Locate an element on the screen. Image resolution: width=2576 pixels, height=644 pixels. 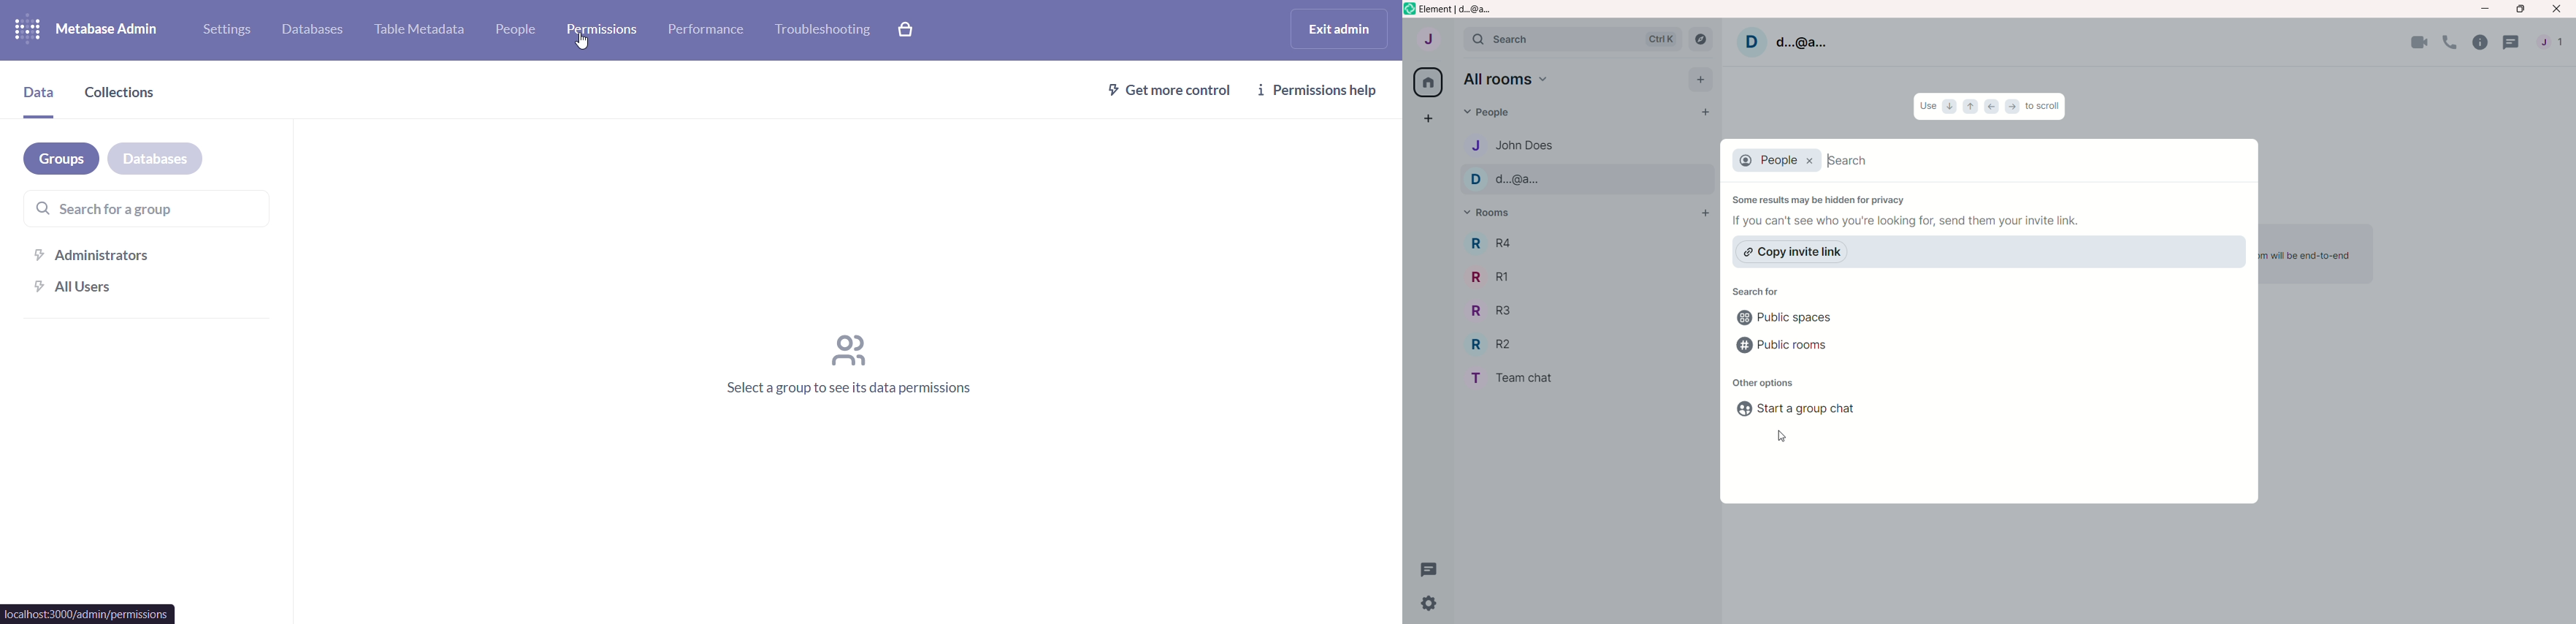
add is located at coordinates (1702, 215).